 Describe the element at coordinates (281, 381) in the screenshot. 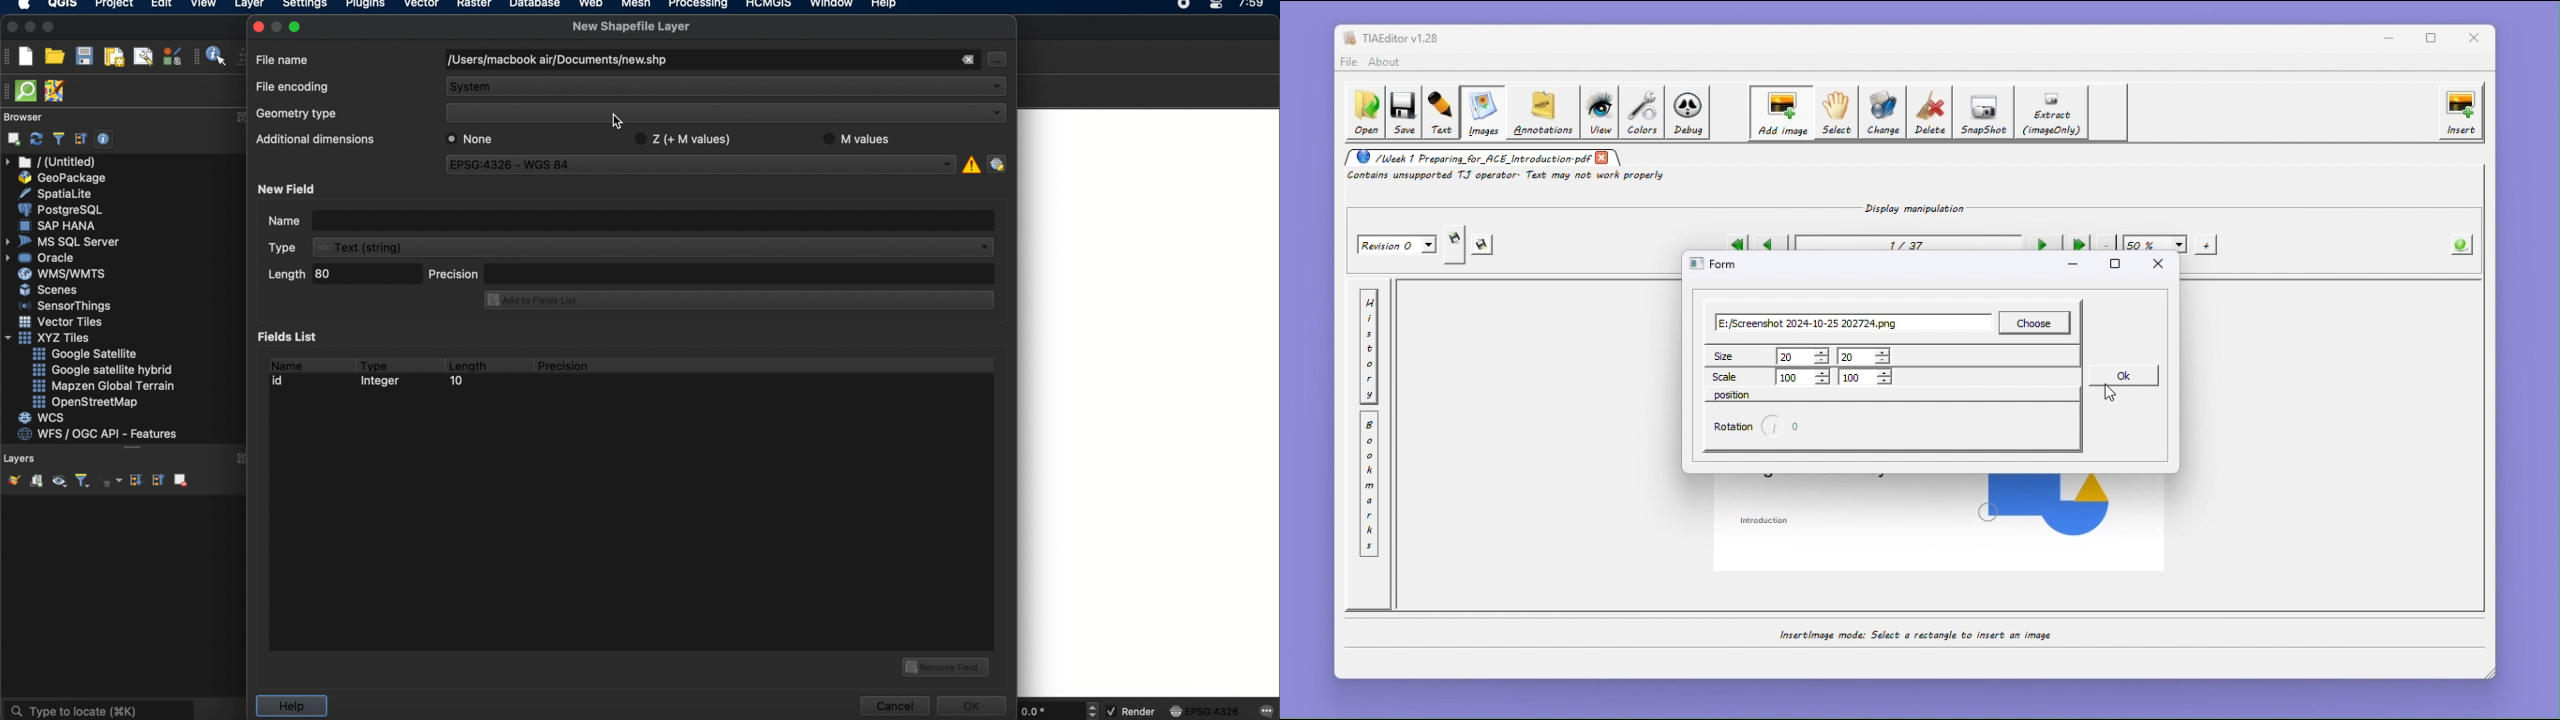

I see `id` at that location.